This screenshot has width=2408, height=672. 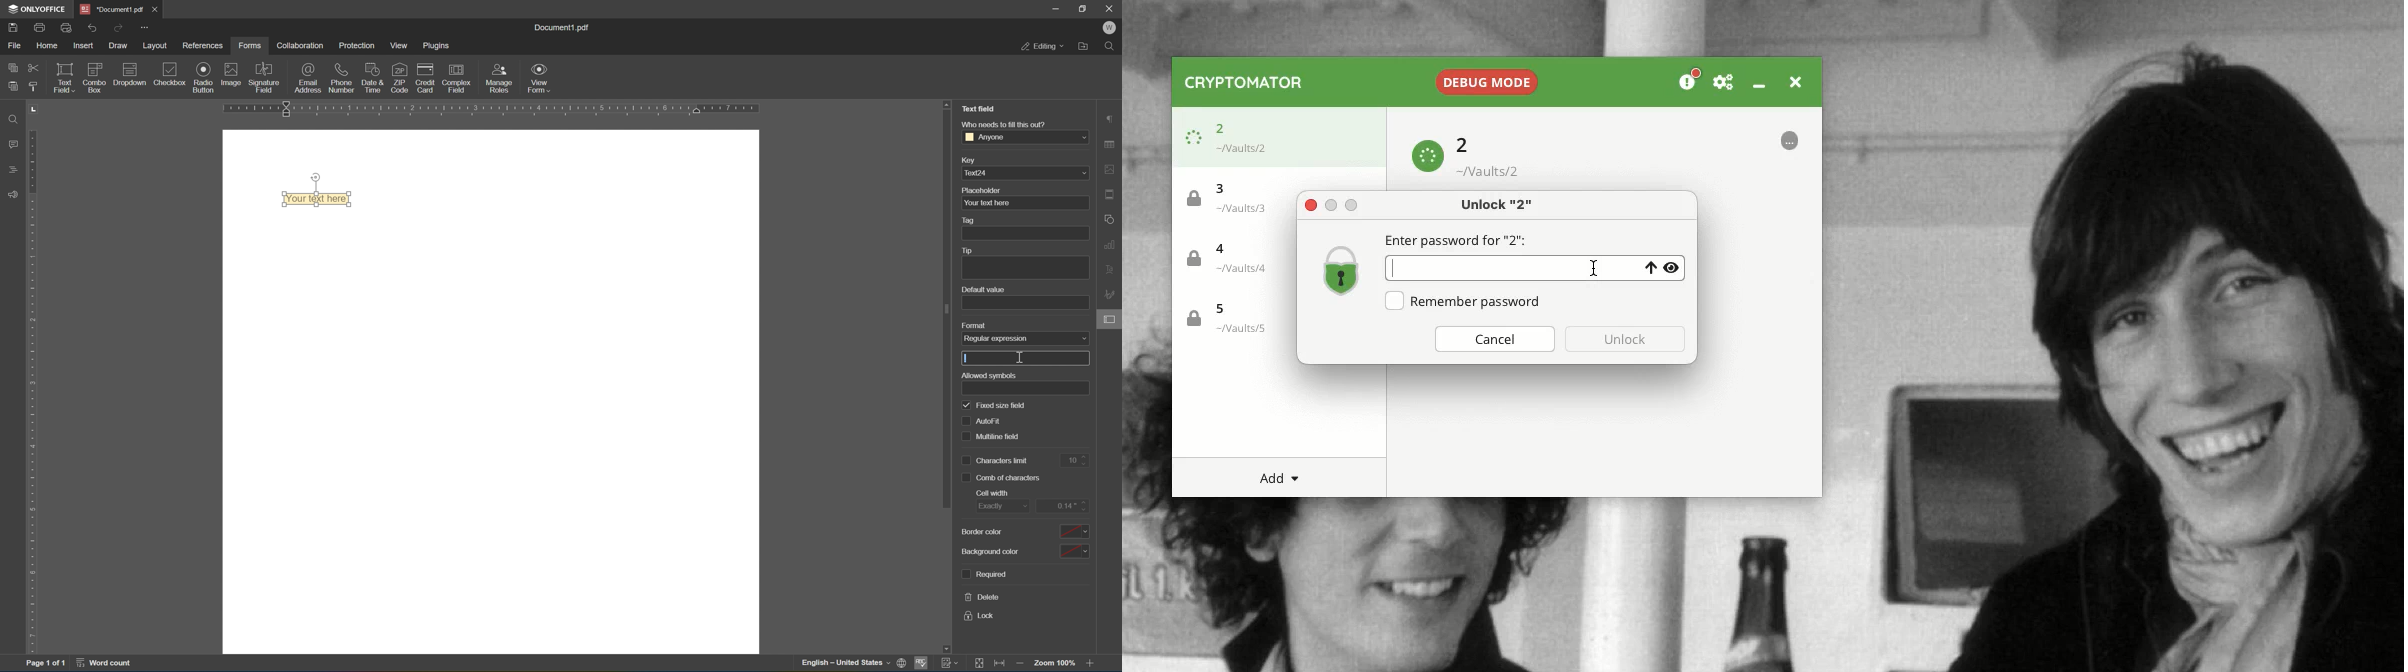 What do you see at coordinates (1112, 219) in the screenshot?
I see `shape settings` at bounding box center [1112, 219].